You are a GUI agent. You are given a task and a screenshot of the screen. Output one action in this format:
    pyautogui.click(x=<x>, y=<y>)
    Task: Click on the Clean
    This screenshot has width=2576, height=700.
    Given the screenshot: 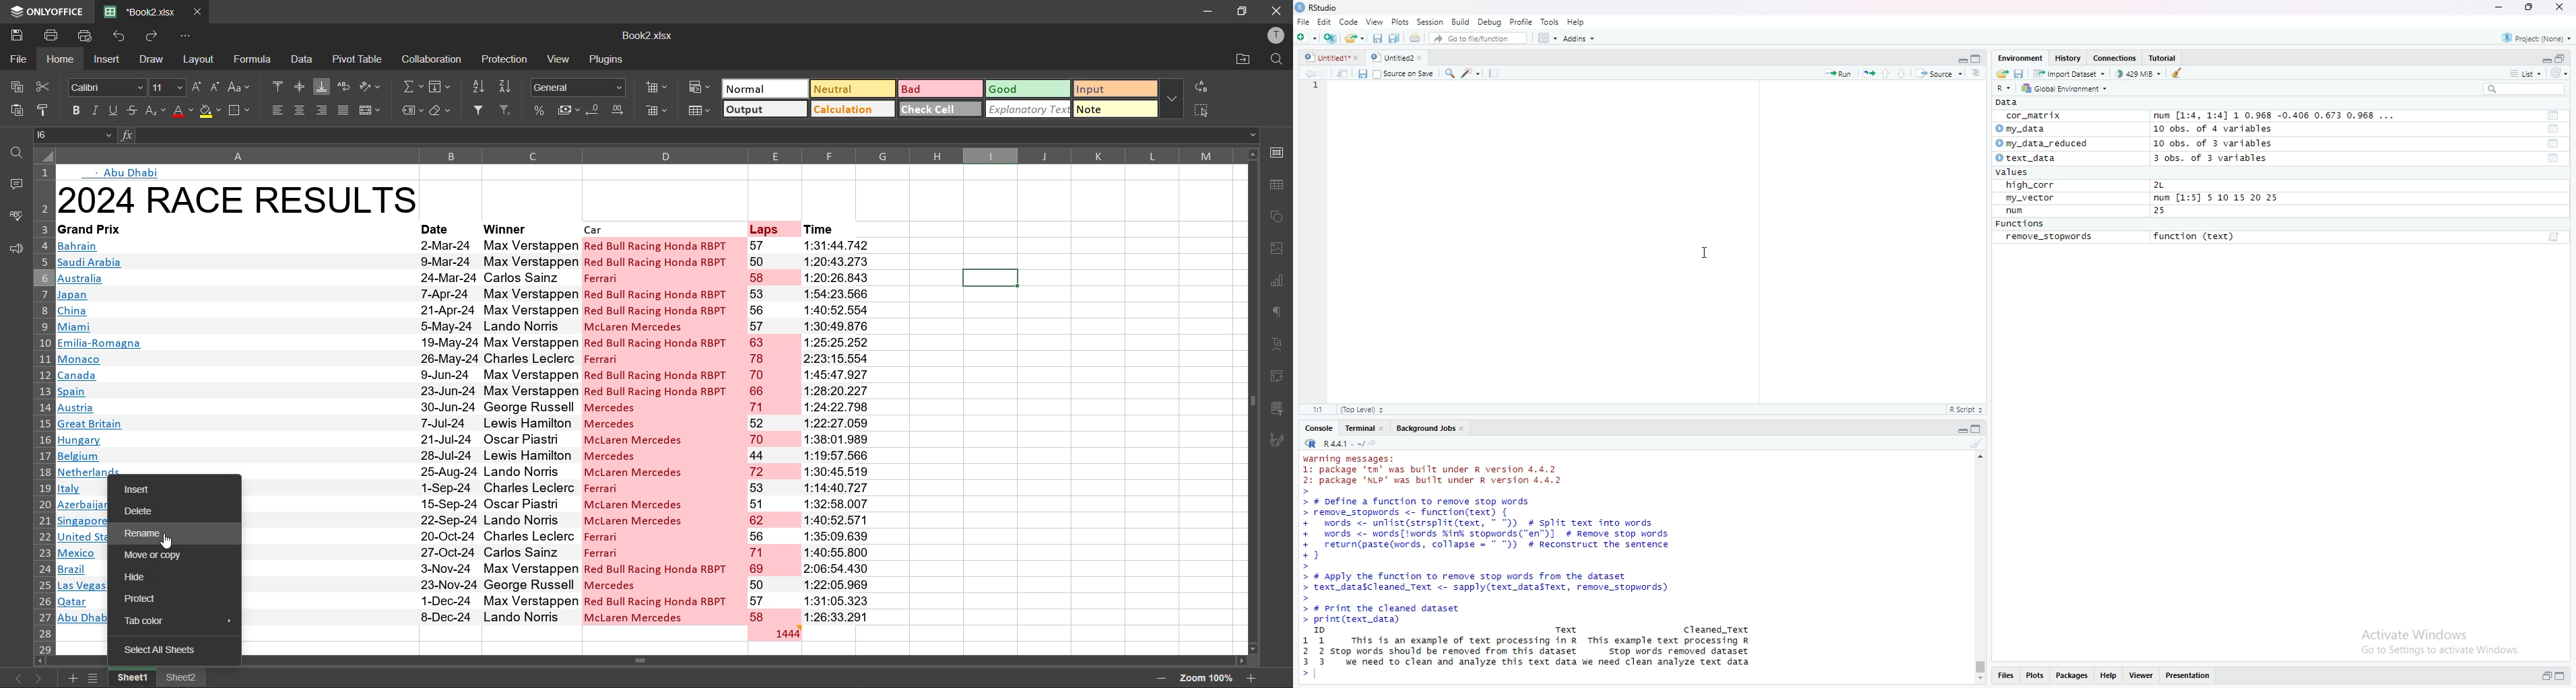 What is the action you would take?
    pyautogui.click(x=1978, y=445)
    